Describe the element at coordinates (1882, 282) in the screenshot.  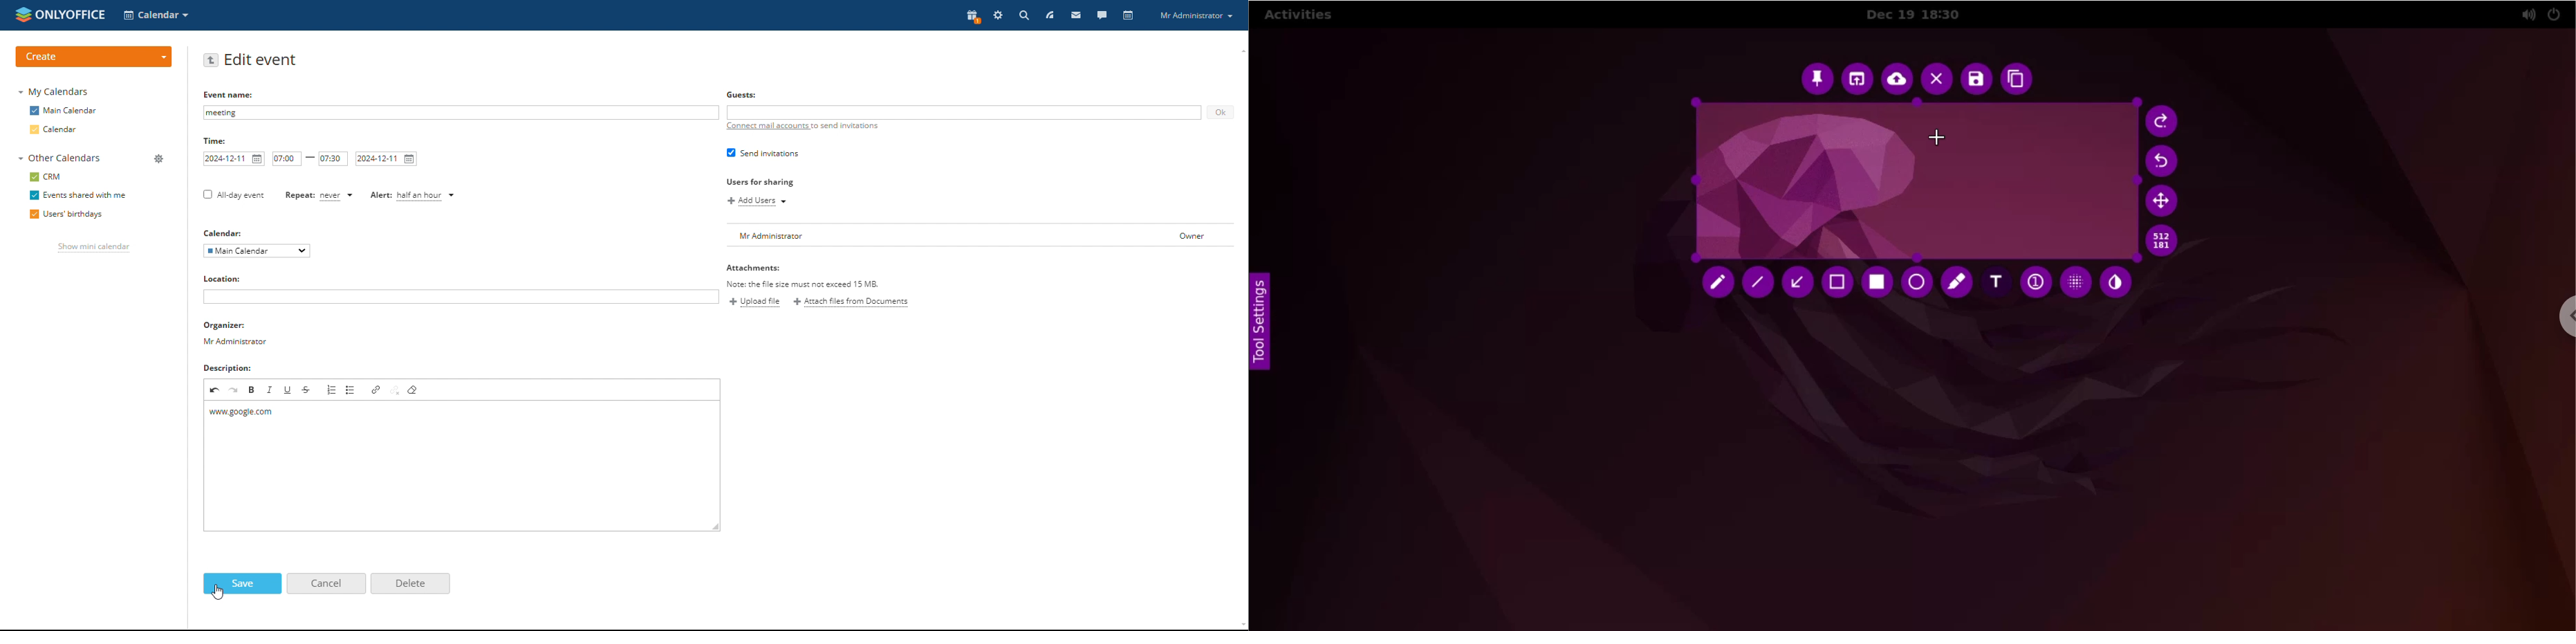
I see `rectangle tool` at that location.